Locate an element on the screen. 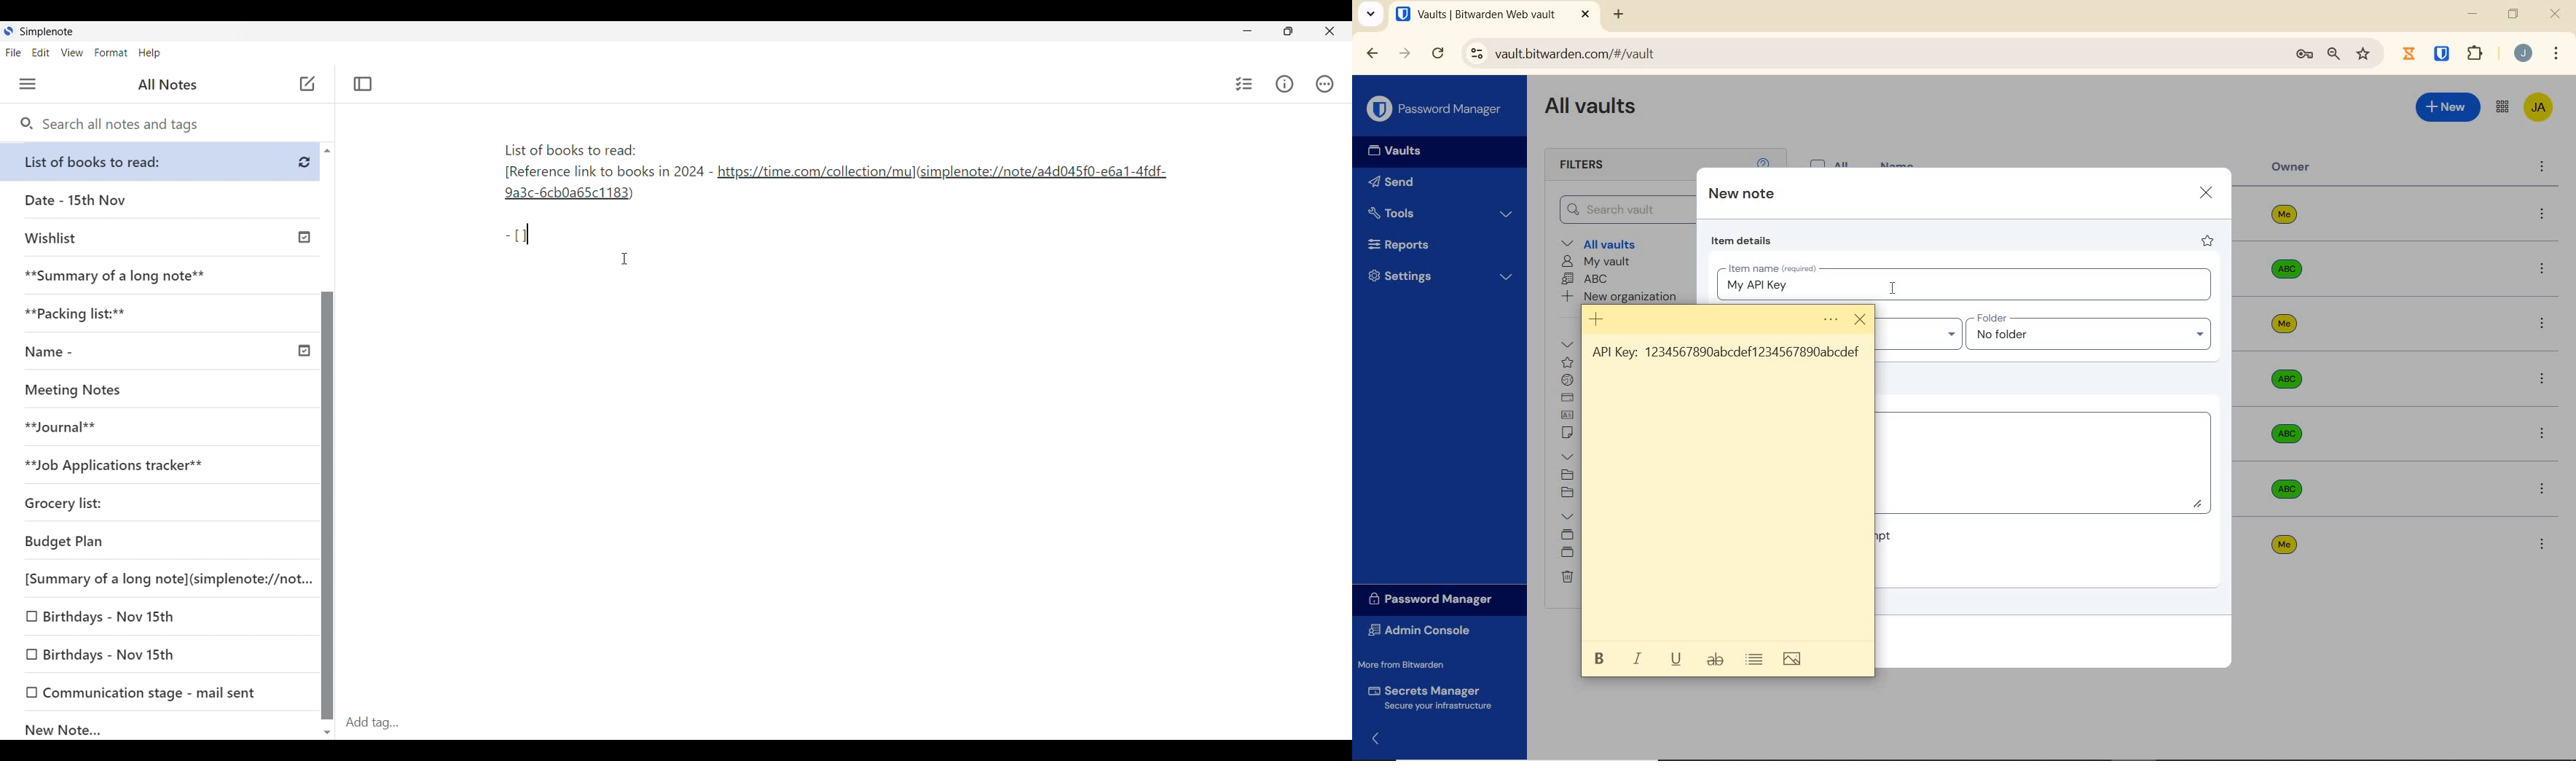 The image size is (2576, 784). Birthdays - Nov 15th is located at coordinates (159, 617).